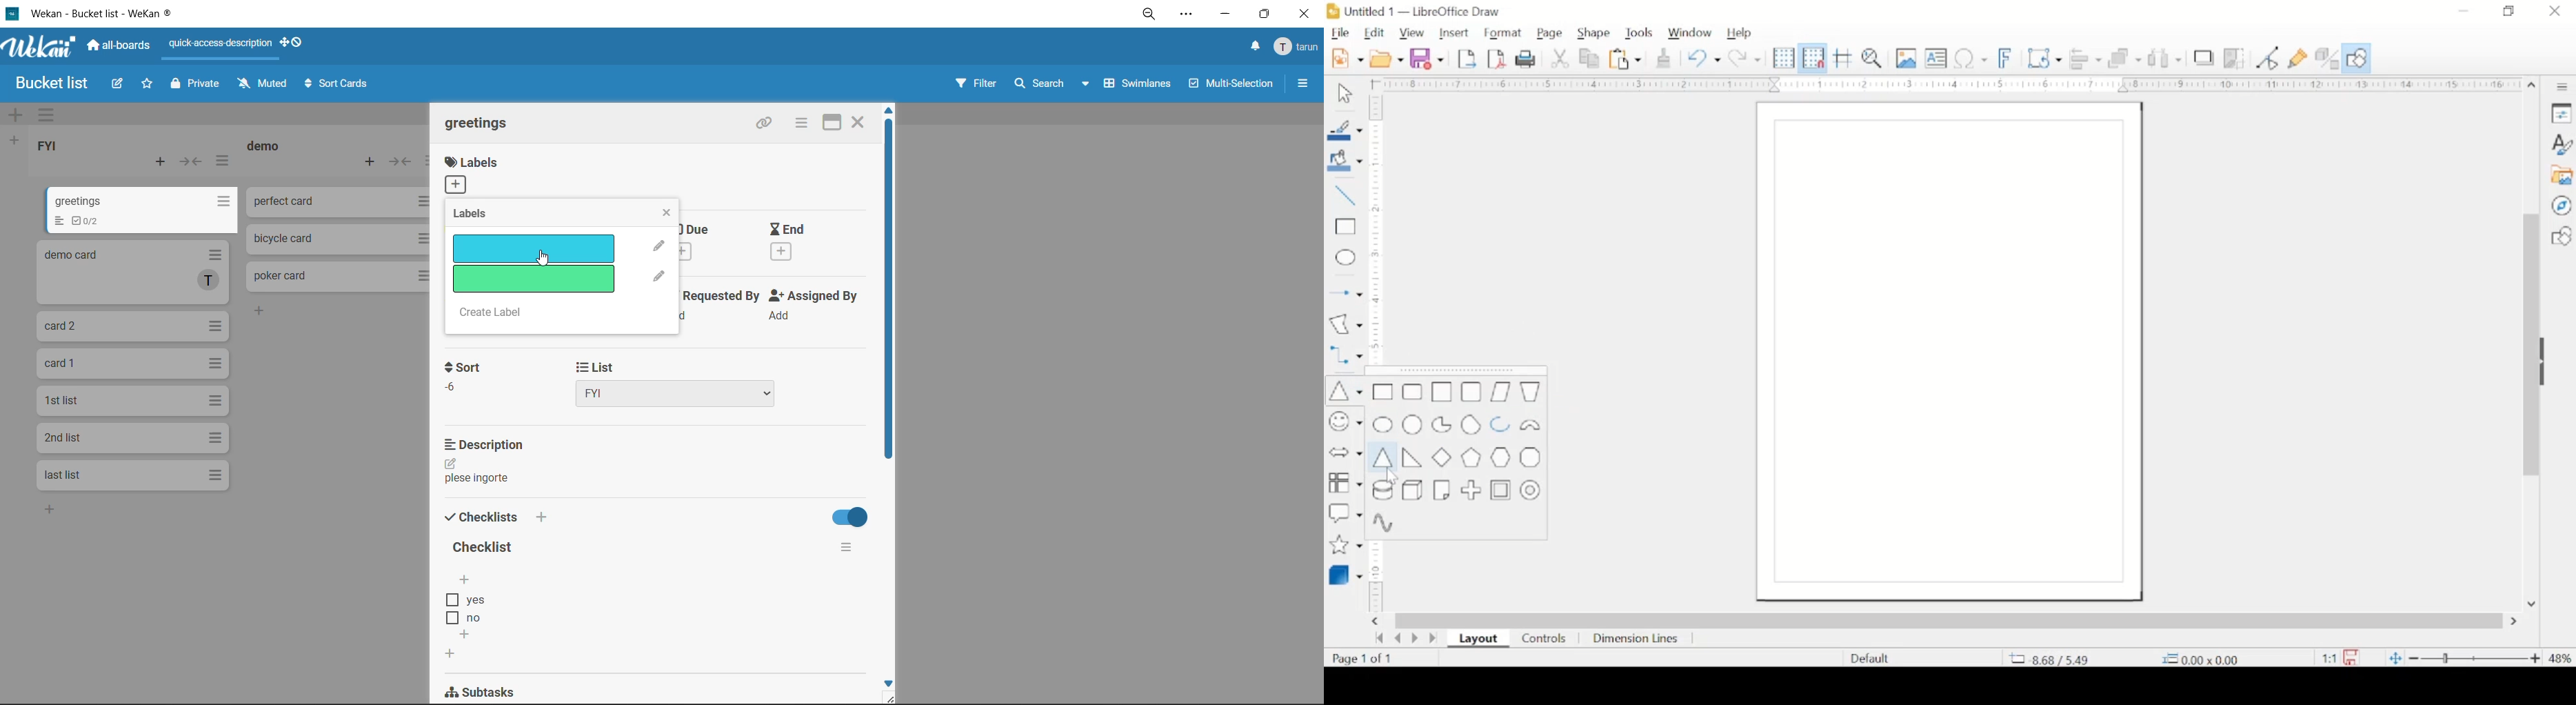 This screenshot has height=728, width=2576. Describe the element at coordinates (1502, 392) in the screenshot. I see `parallelogram` at that location.